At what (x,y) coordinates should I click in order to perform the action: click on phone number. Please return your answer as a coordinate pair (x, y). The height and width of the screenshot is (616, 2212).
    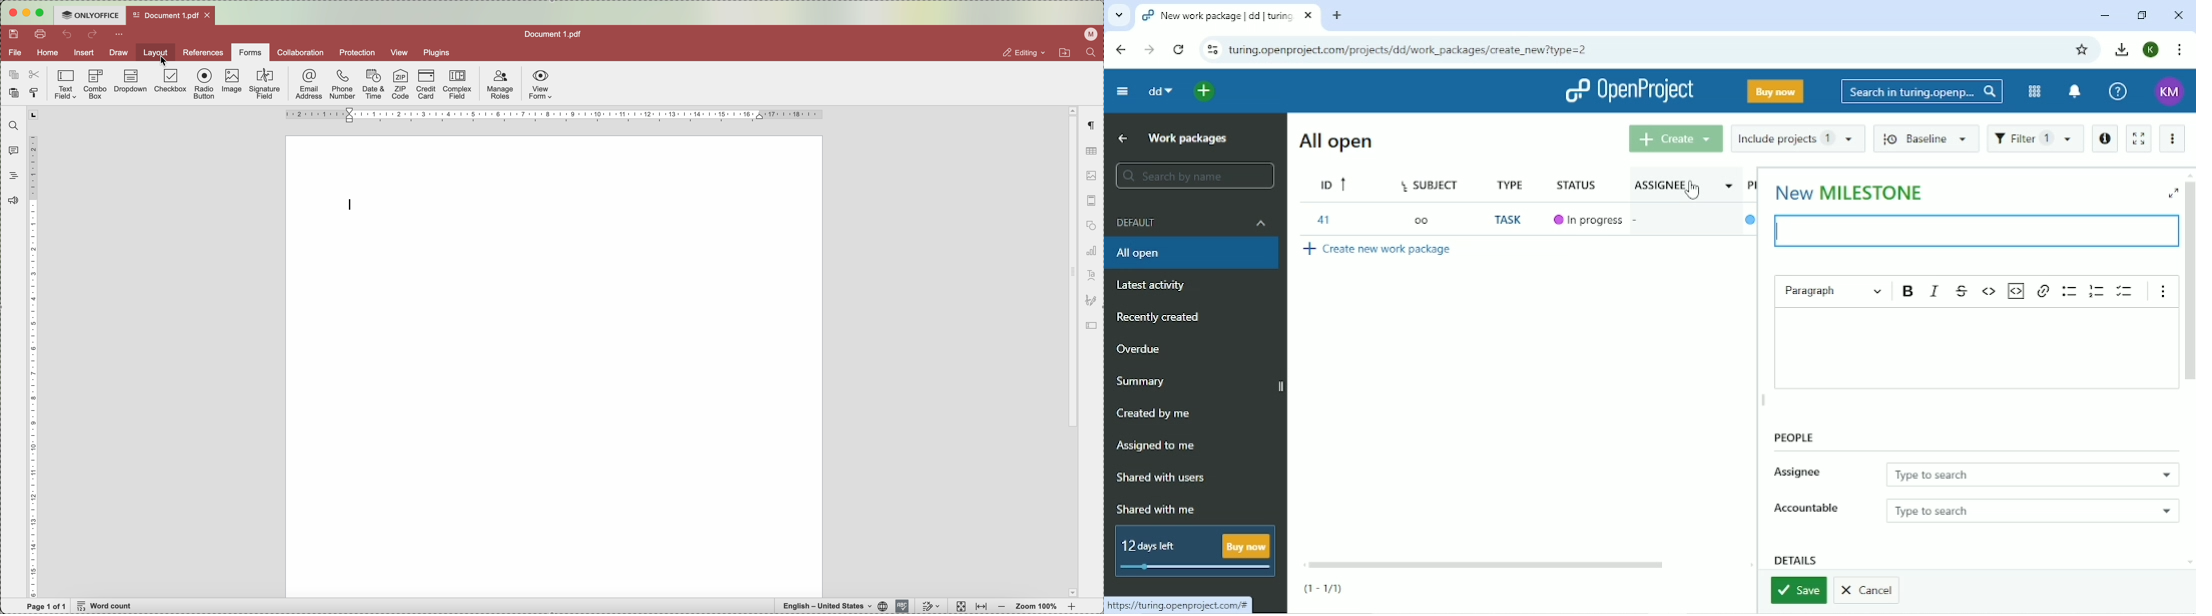
    Looking at the image, I should click on (342, 85).